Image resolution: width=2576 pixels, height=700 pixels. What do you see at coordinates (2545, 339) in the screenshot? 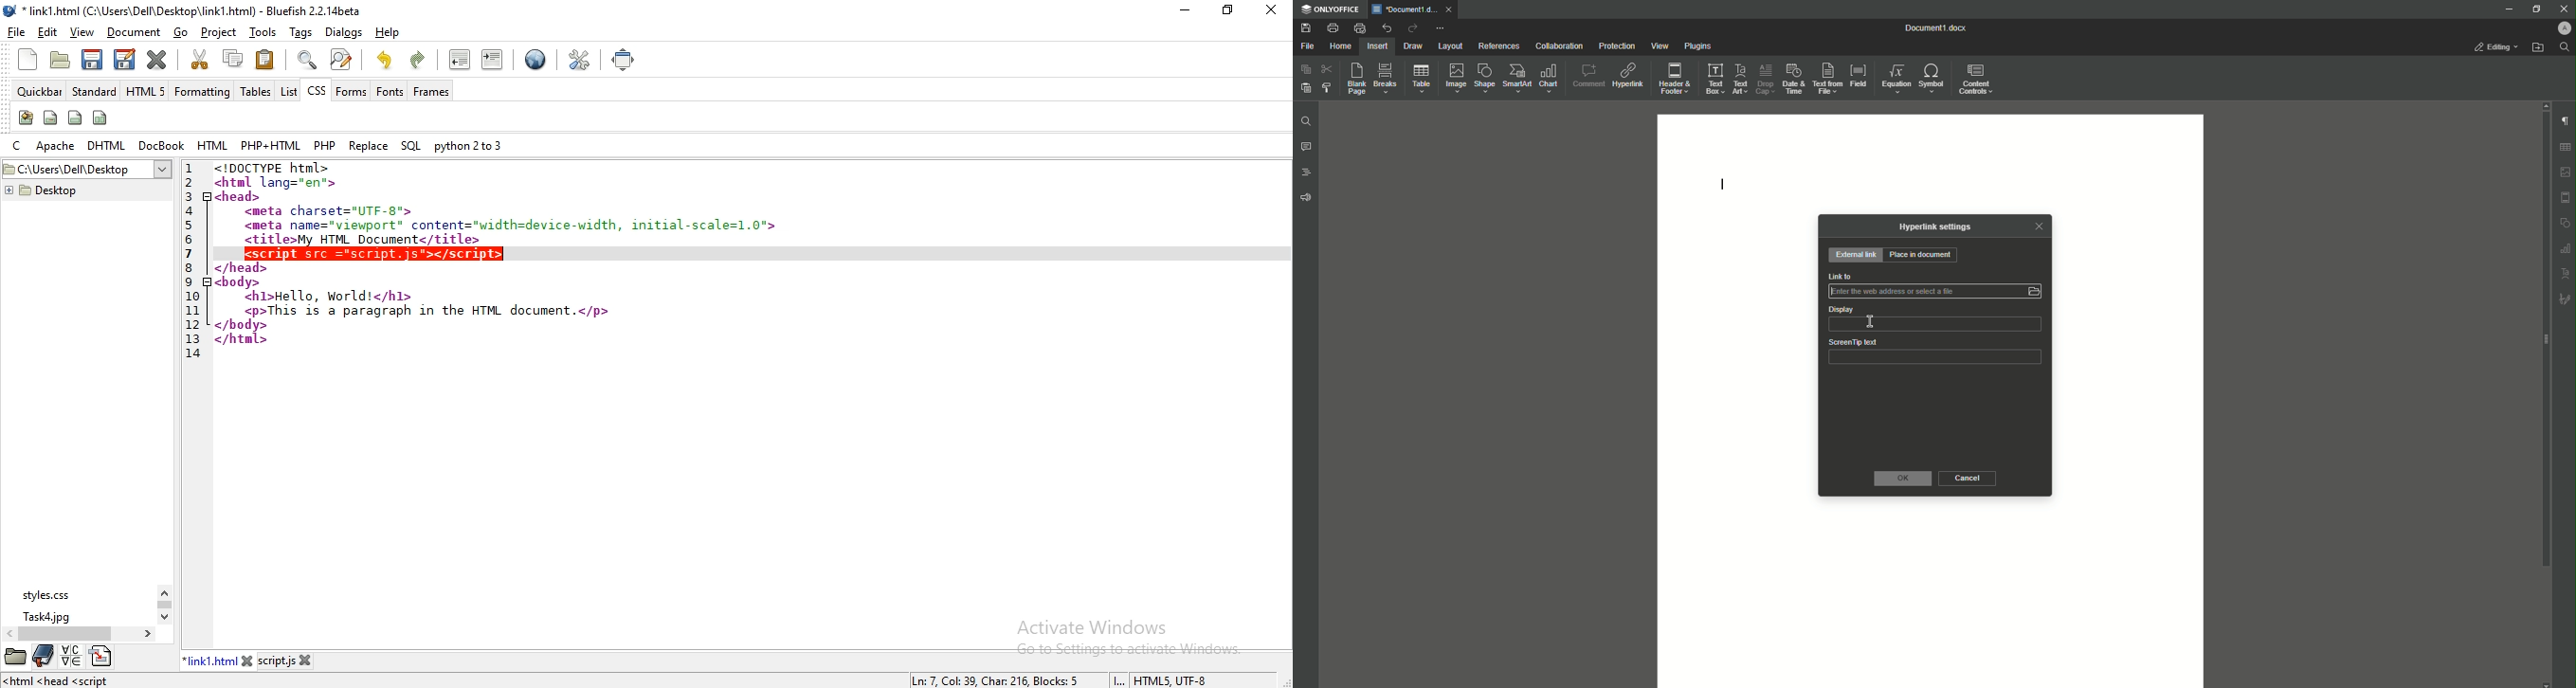
I see `scroll bar` at bounding box center [2545, 339].